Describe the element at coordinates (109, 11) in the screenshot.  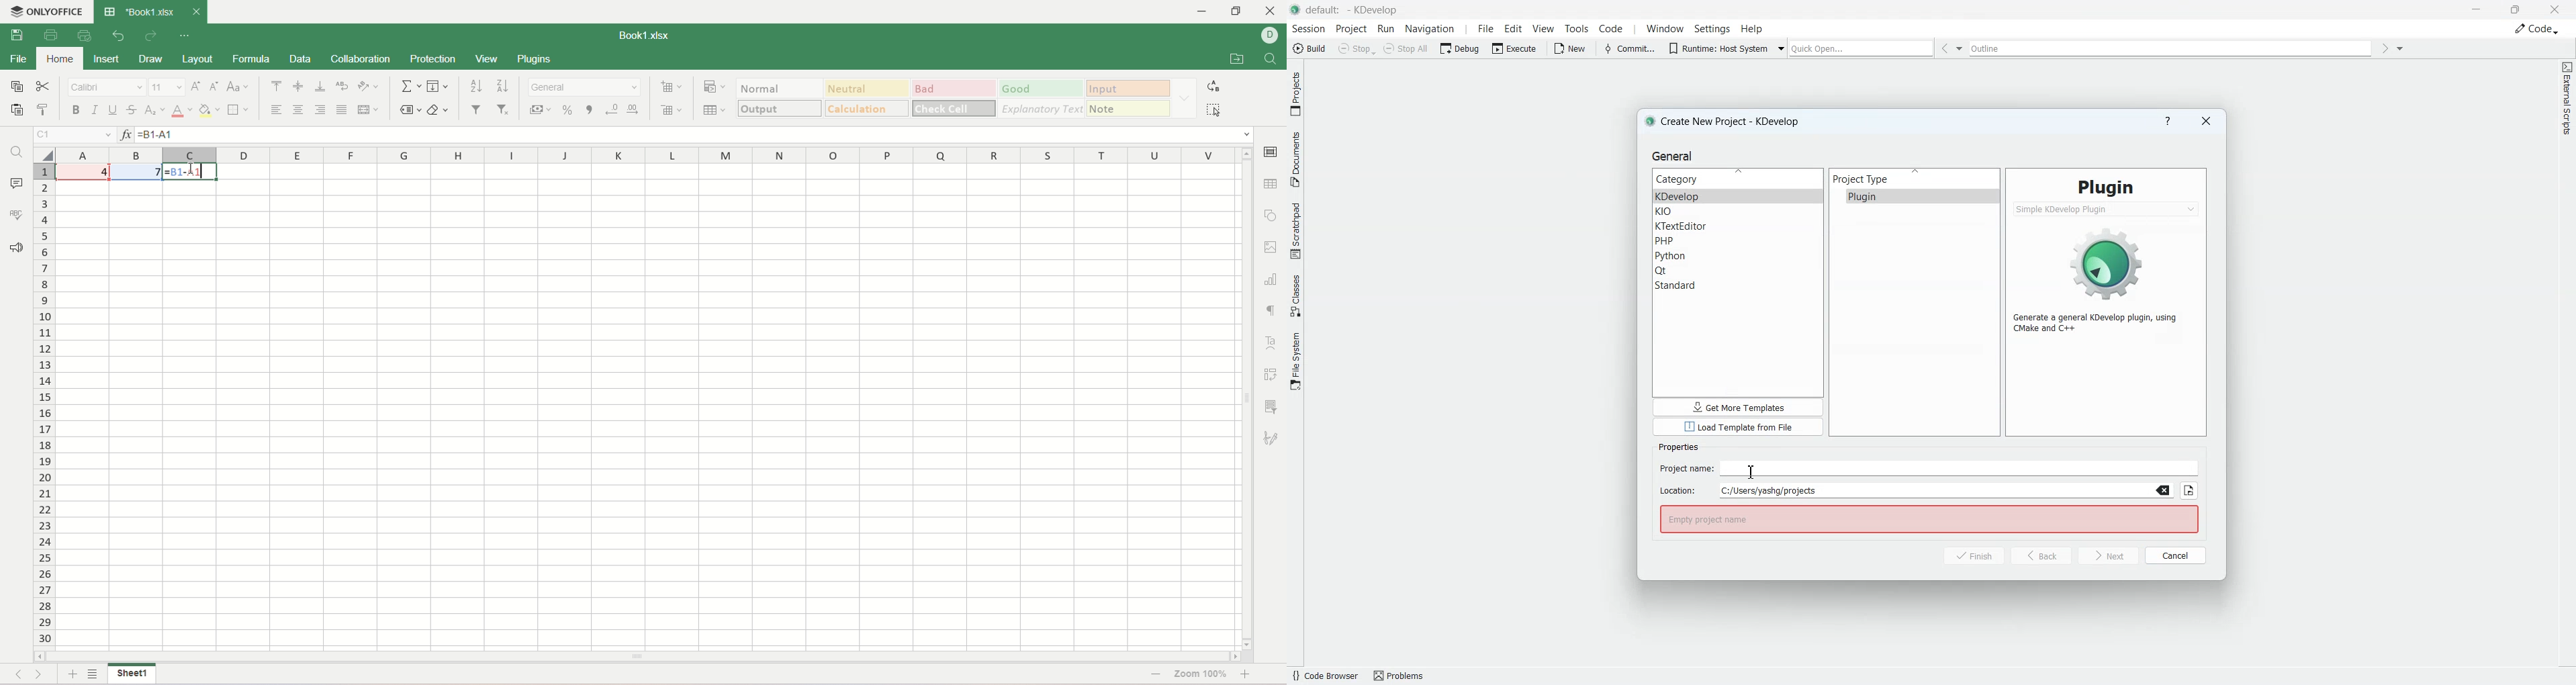
I see `application icon` at that location.